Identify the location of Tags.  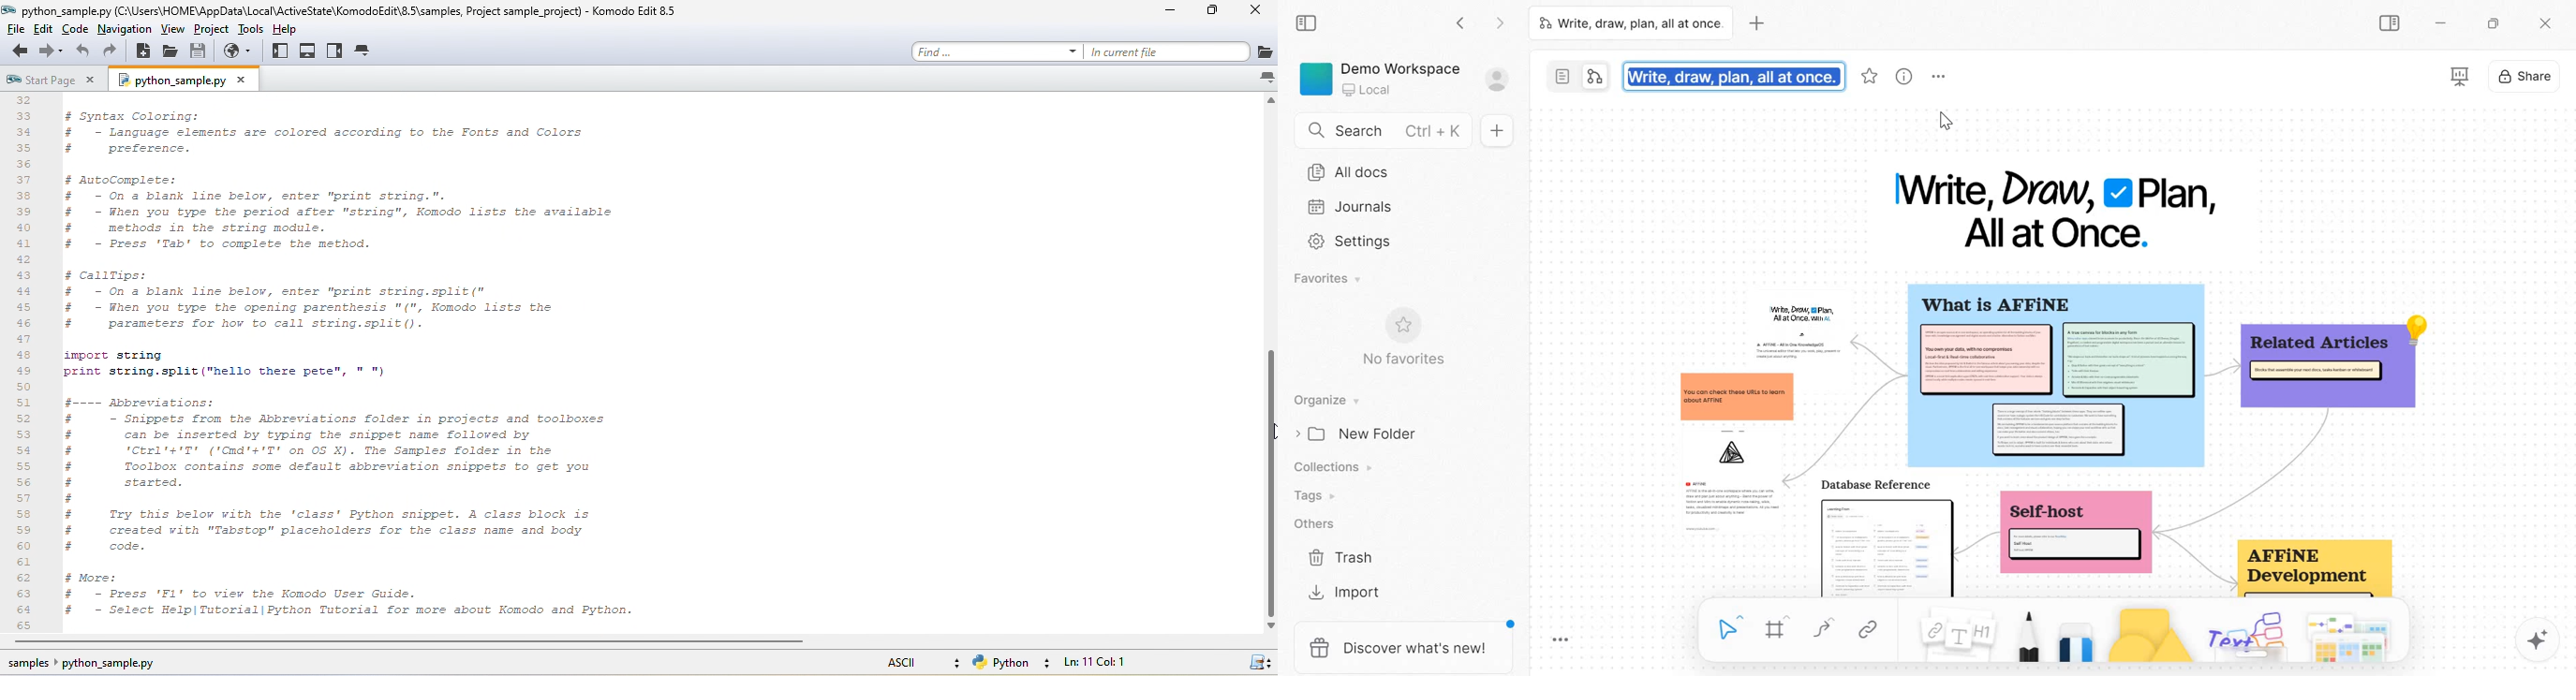
(1314, 494).